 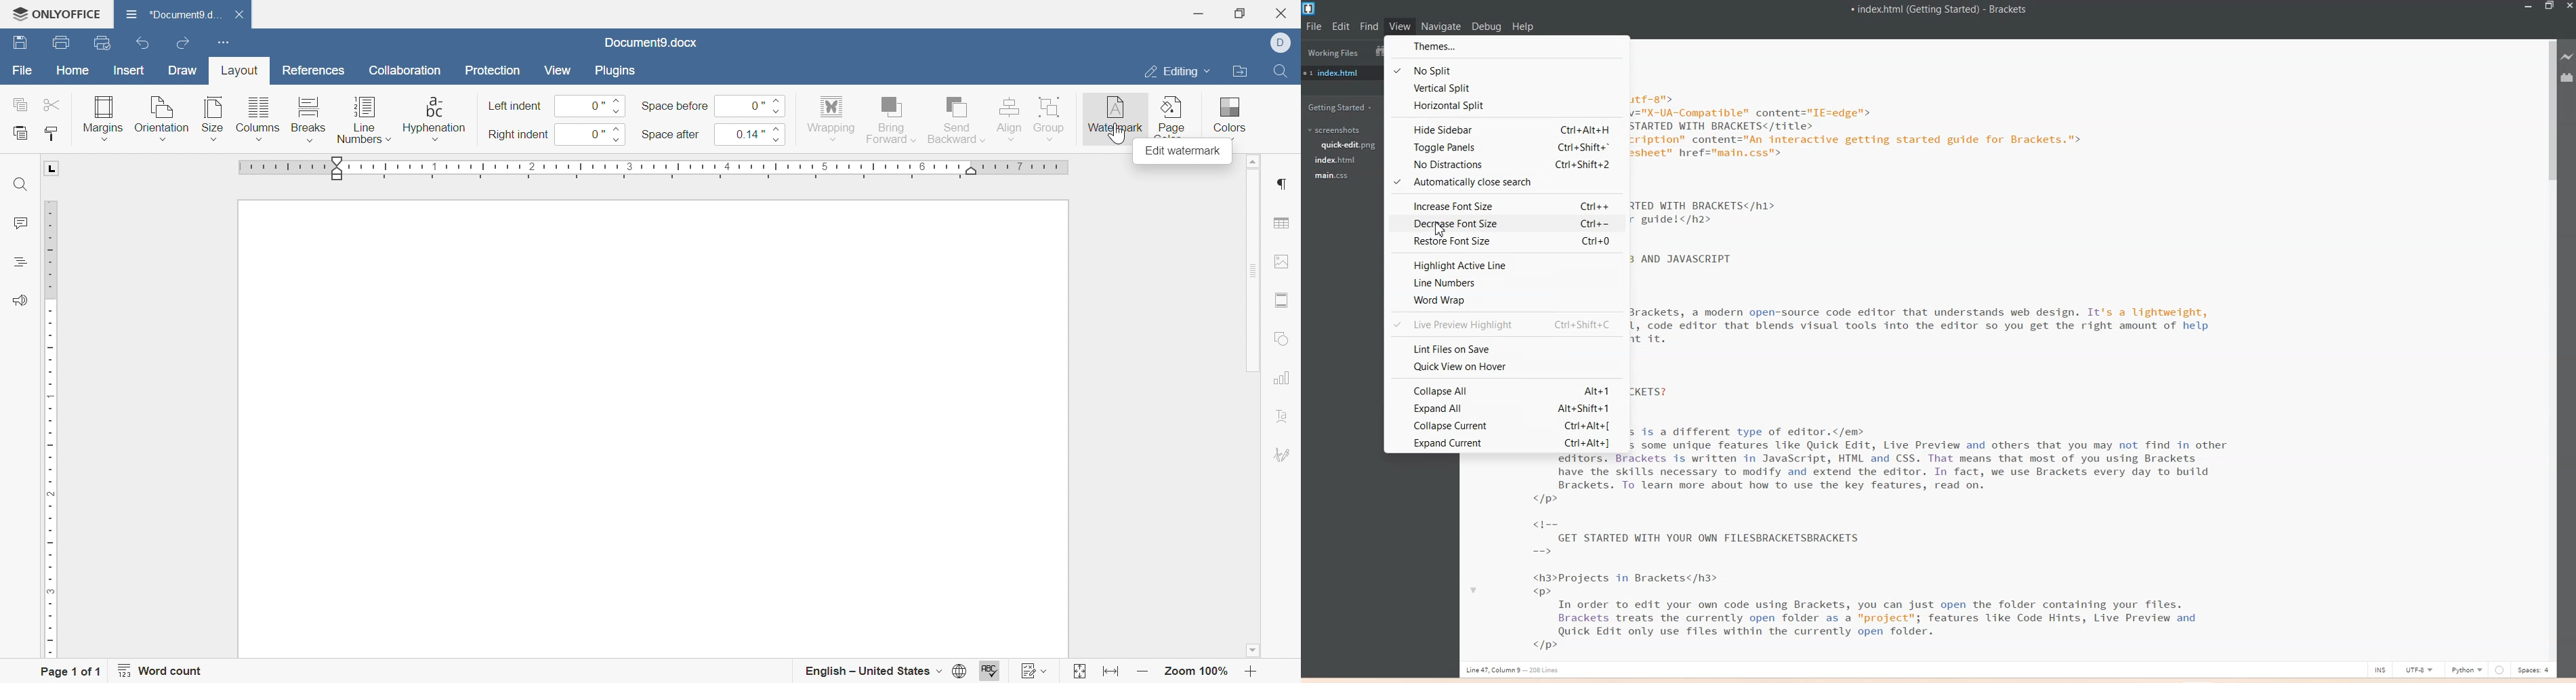 I want to click on main.css, so click(x=1332, y=175).